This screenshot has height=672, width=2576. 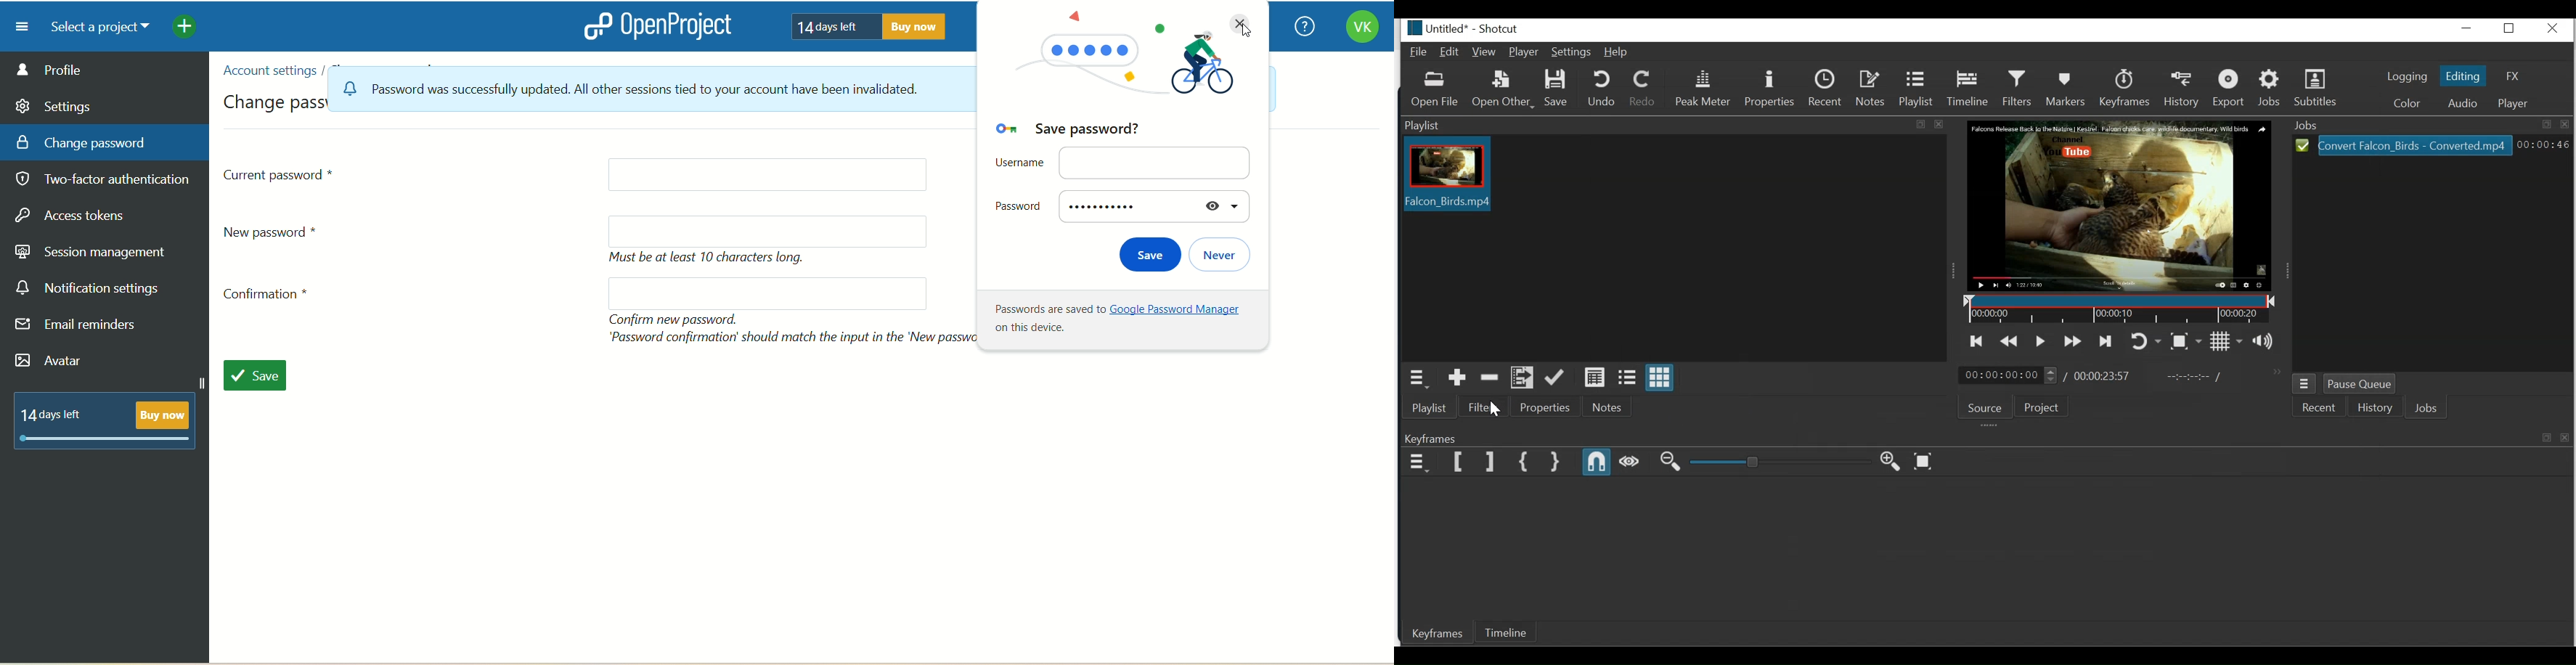 I want to click on 00:00:46(Elapsed Hours: Minutes: Seconds), so click(x=2541, y=145).